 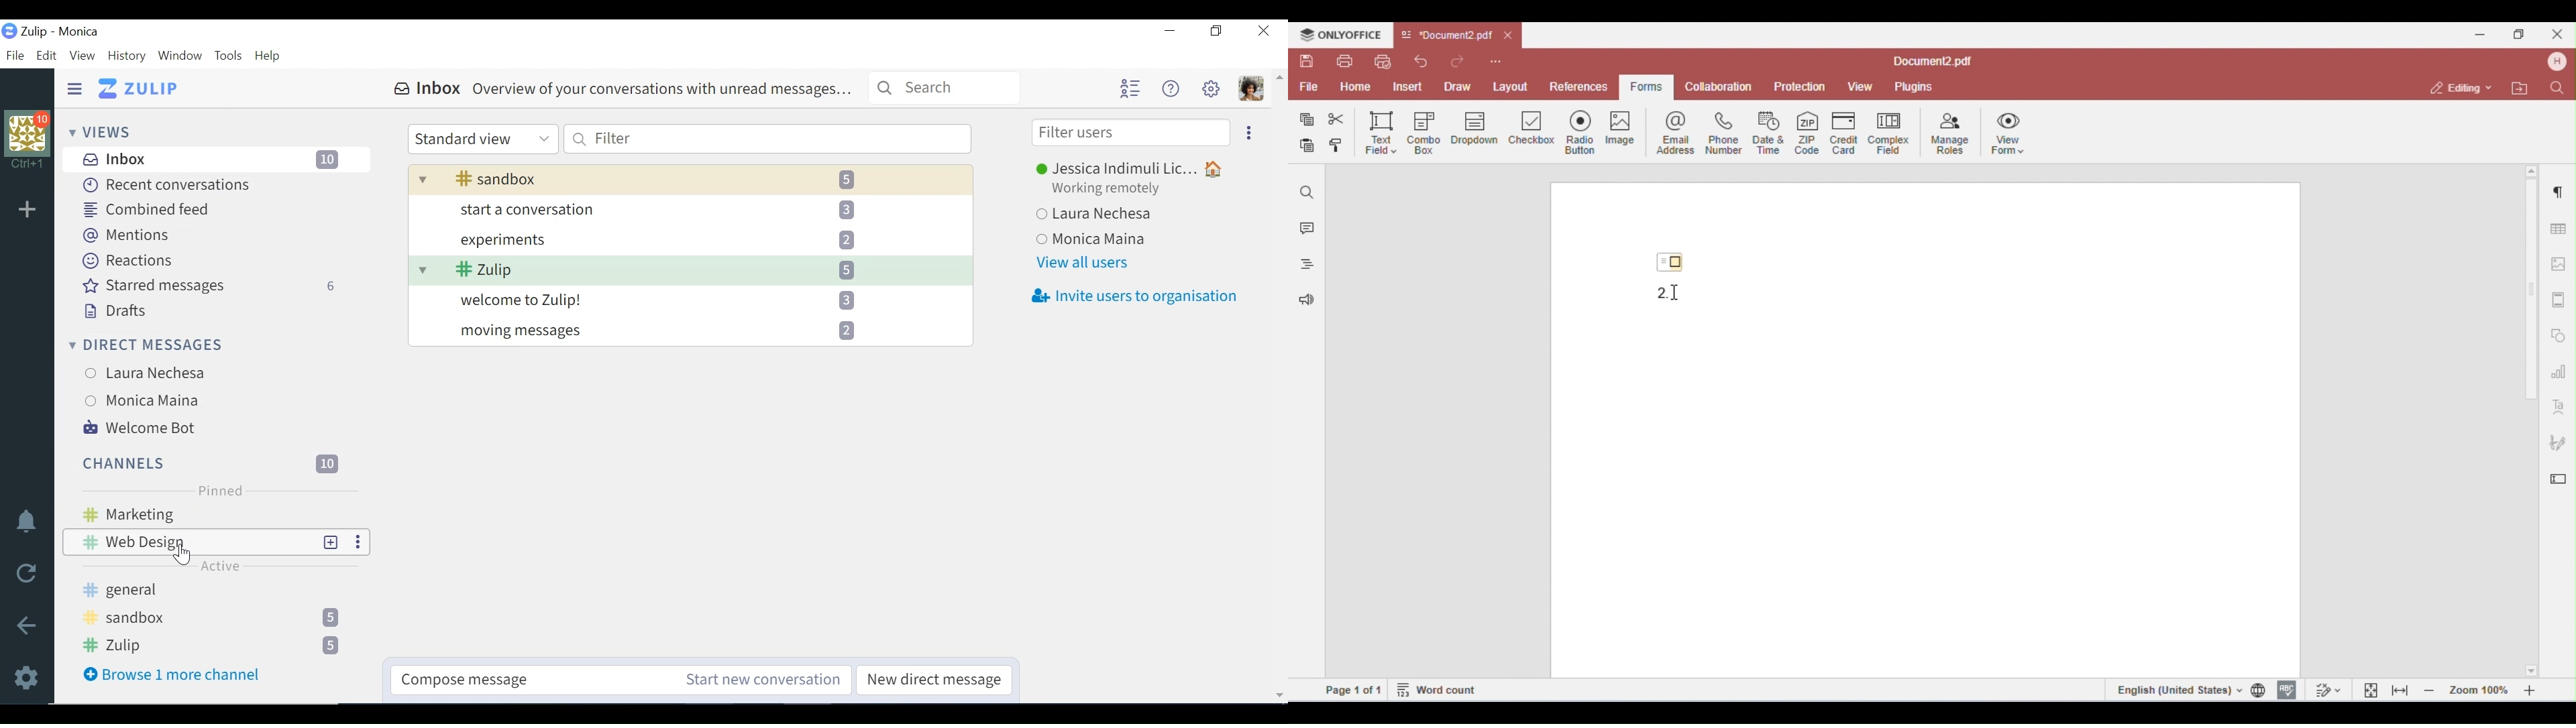 I want to click on Zulip logo, so click(x=9, y=31).